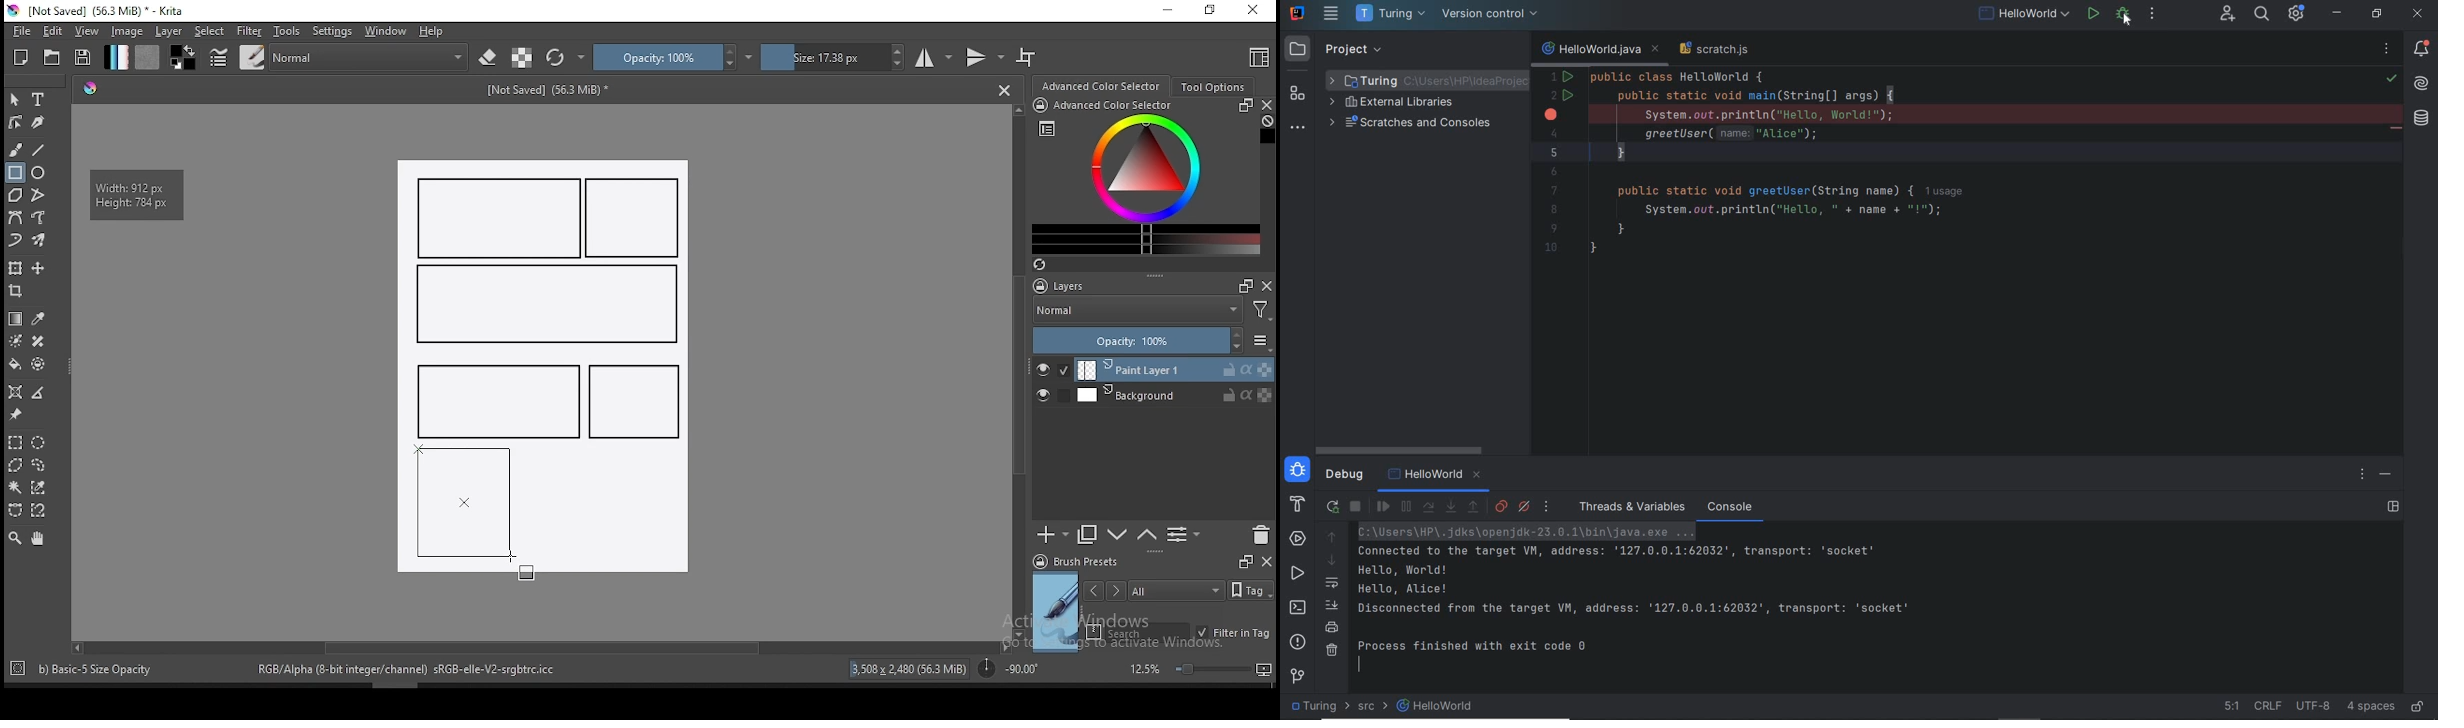  Describe the element at coordinates (126, 31) in the screenshot. I see `image` at that location.